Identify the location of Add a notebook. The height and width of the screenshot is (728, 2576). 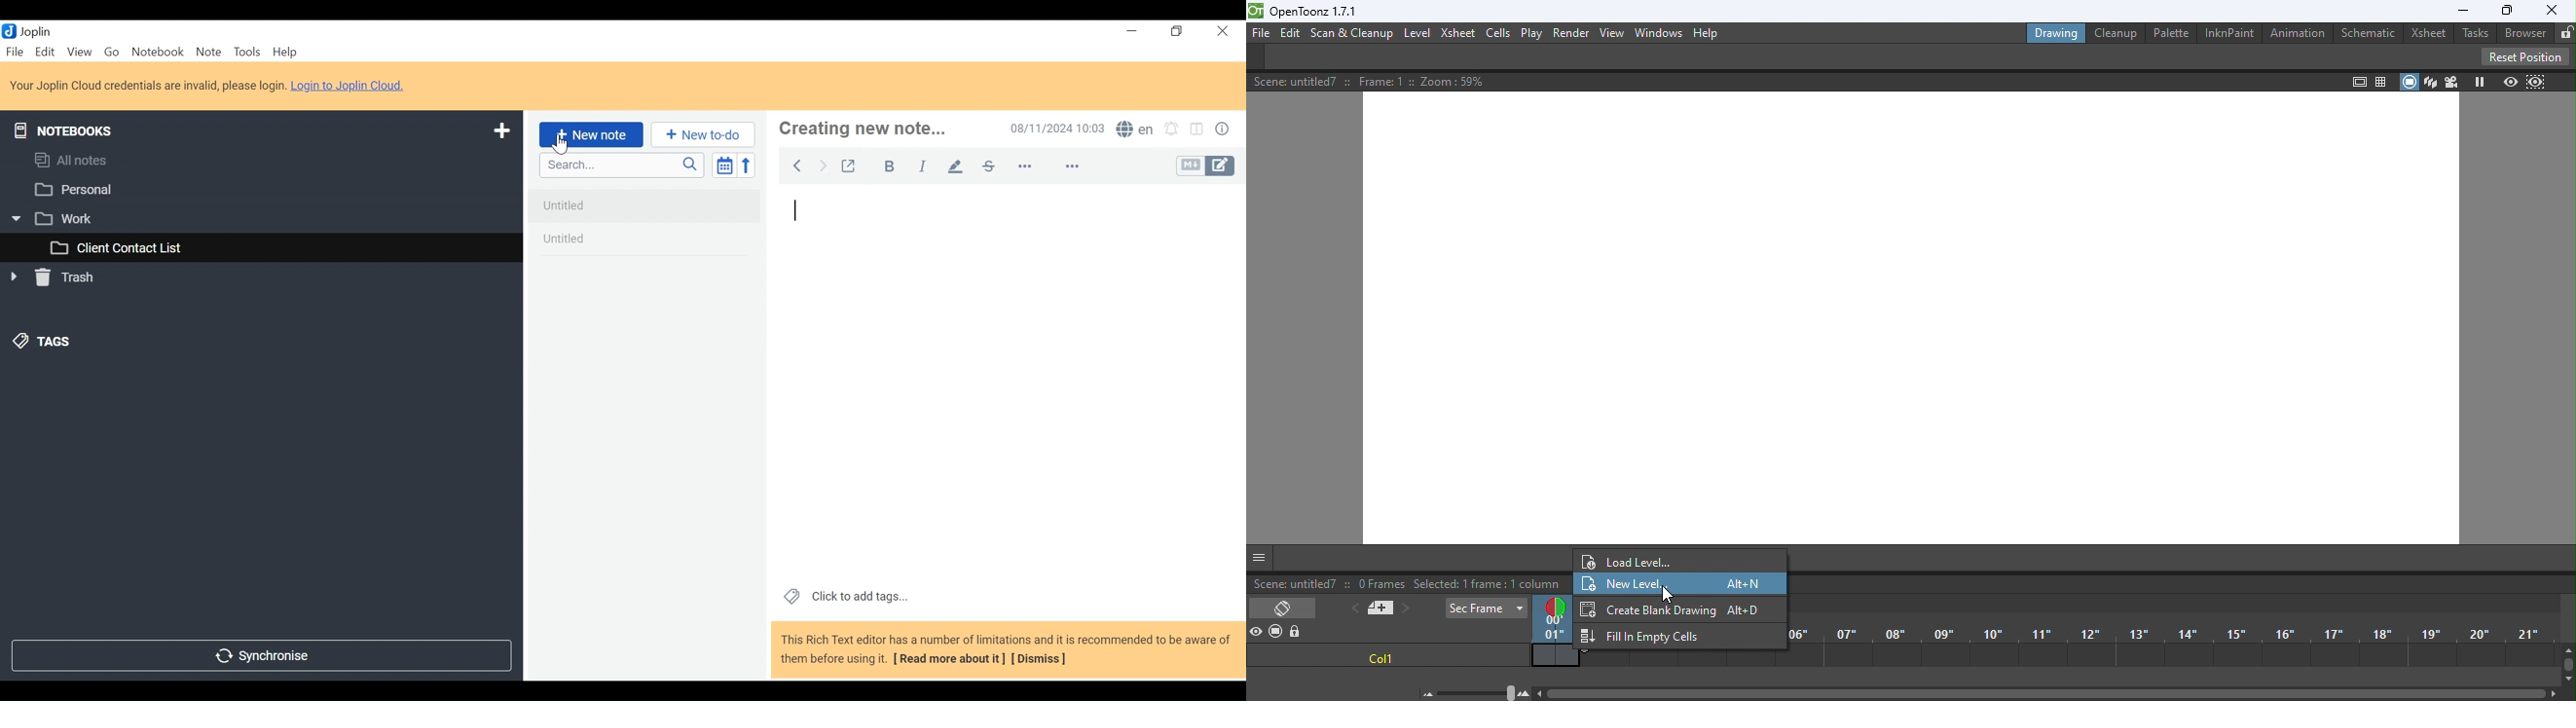
(500, 131).